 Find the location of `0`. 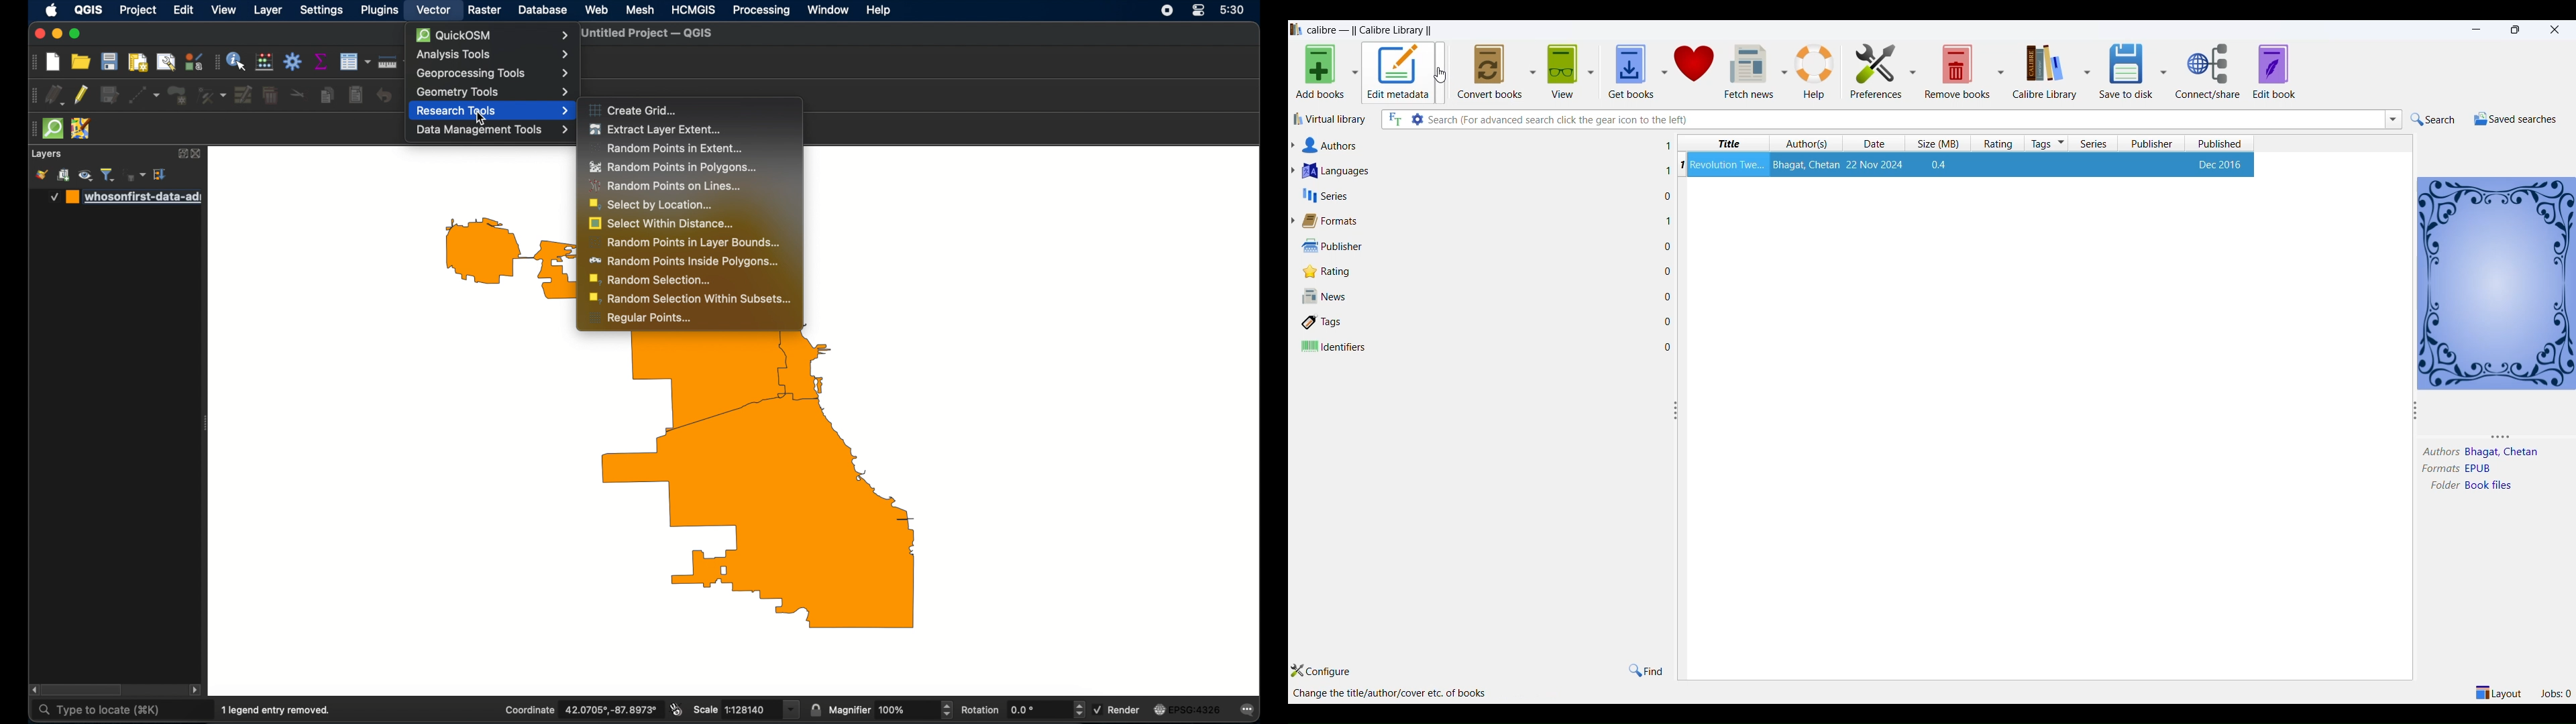

0 is located at coordinates (1669, 196).